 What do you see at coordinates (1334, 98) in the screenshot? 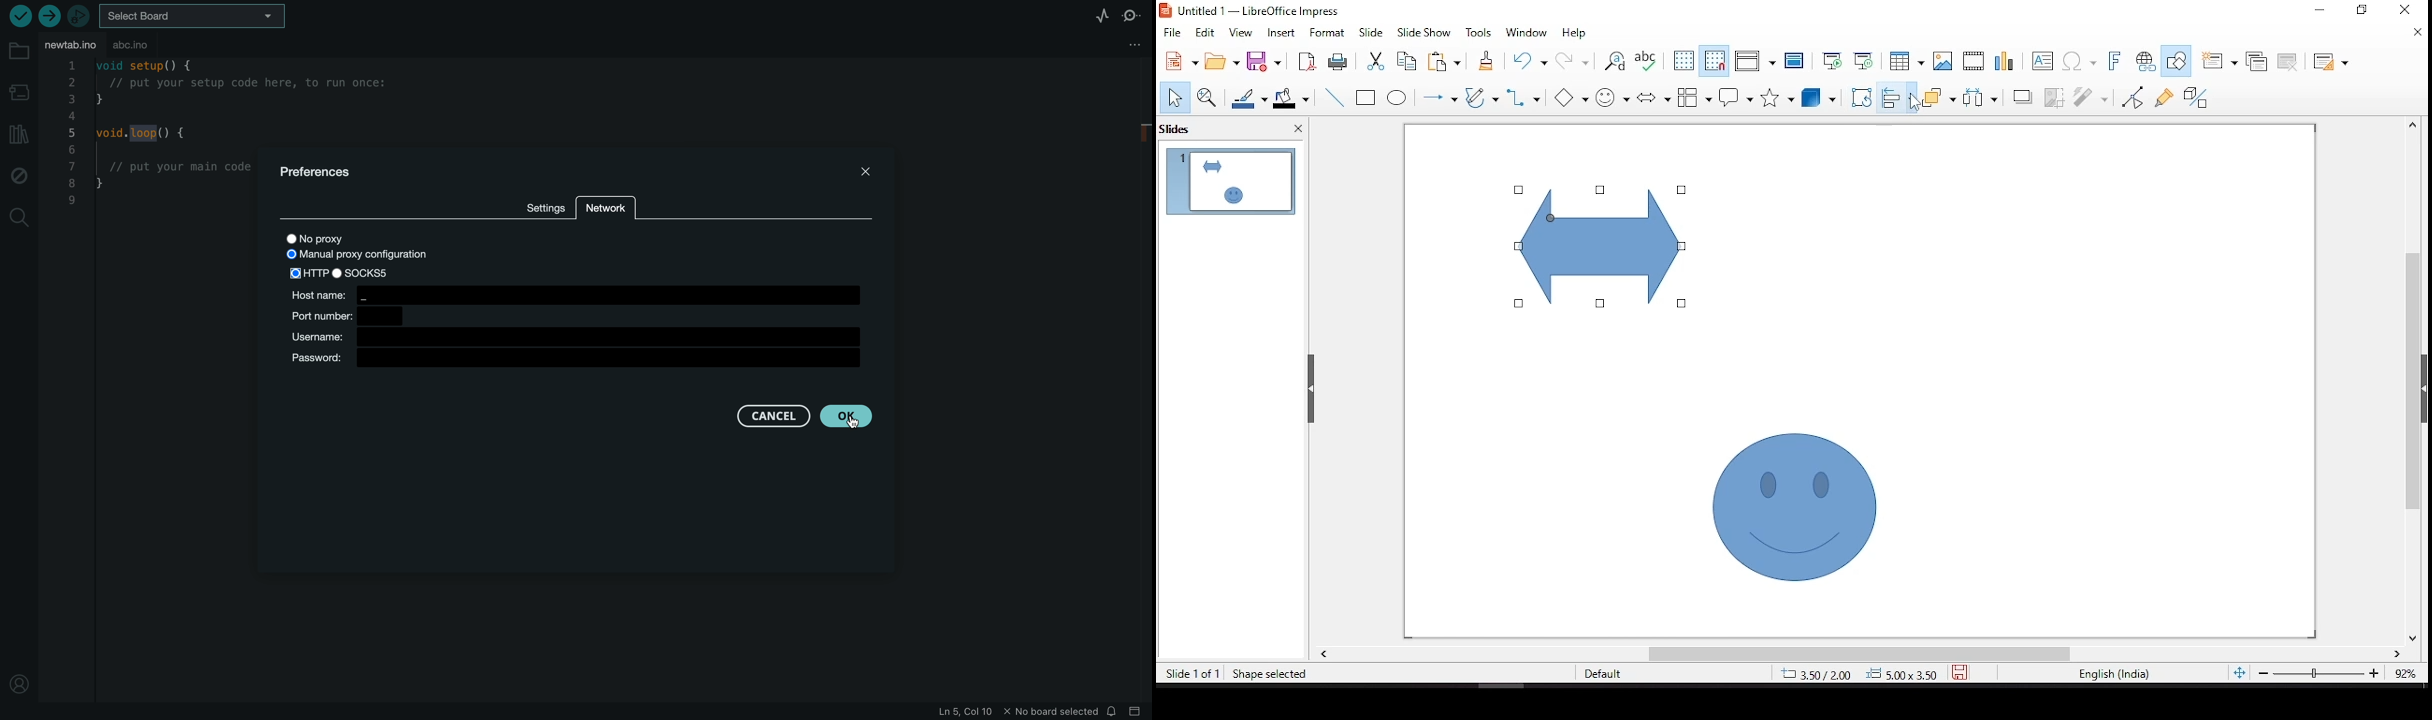
I see `line` at bounding box center [1334, 98].